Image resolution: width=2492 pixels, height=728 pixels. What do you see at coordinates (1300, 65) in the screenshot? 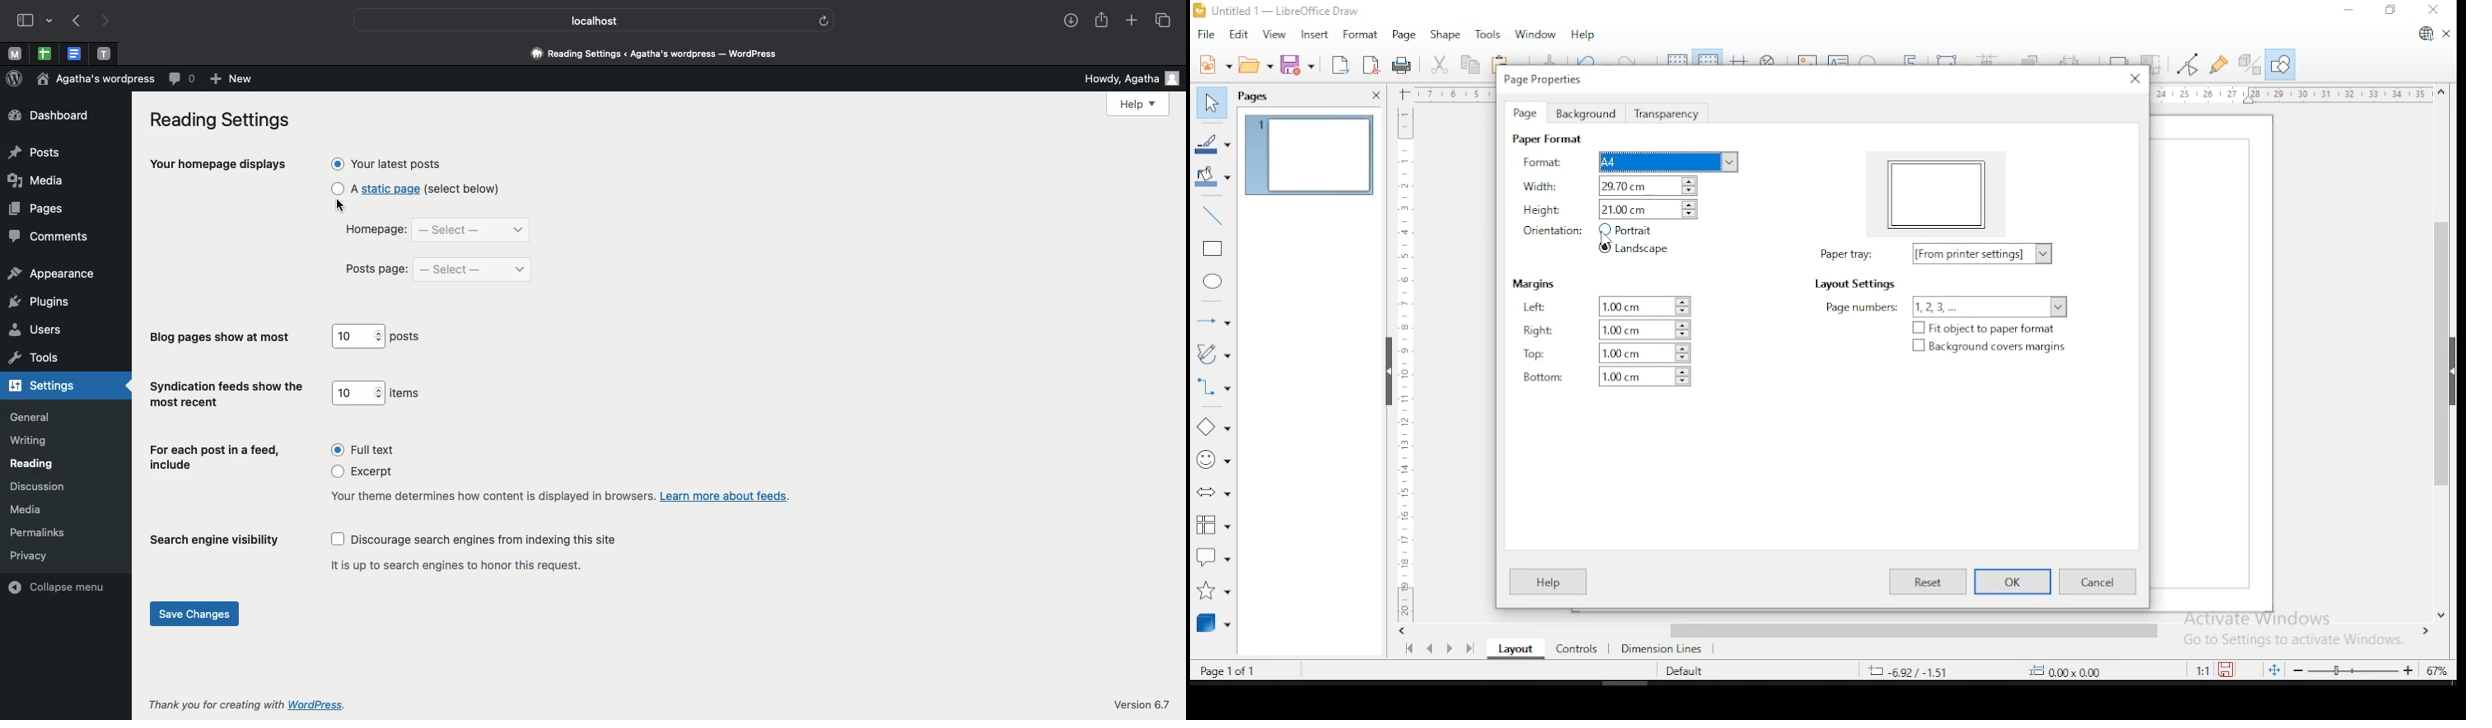
I see `save` at bounding box center [1300, 65].